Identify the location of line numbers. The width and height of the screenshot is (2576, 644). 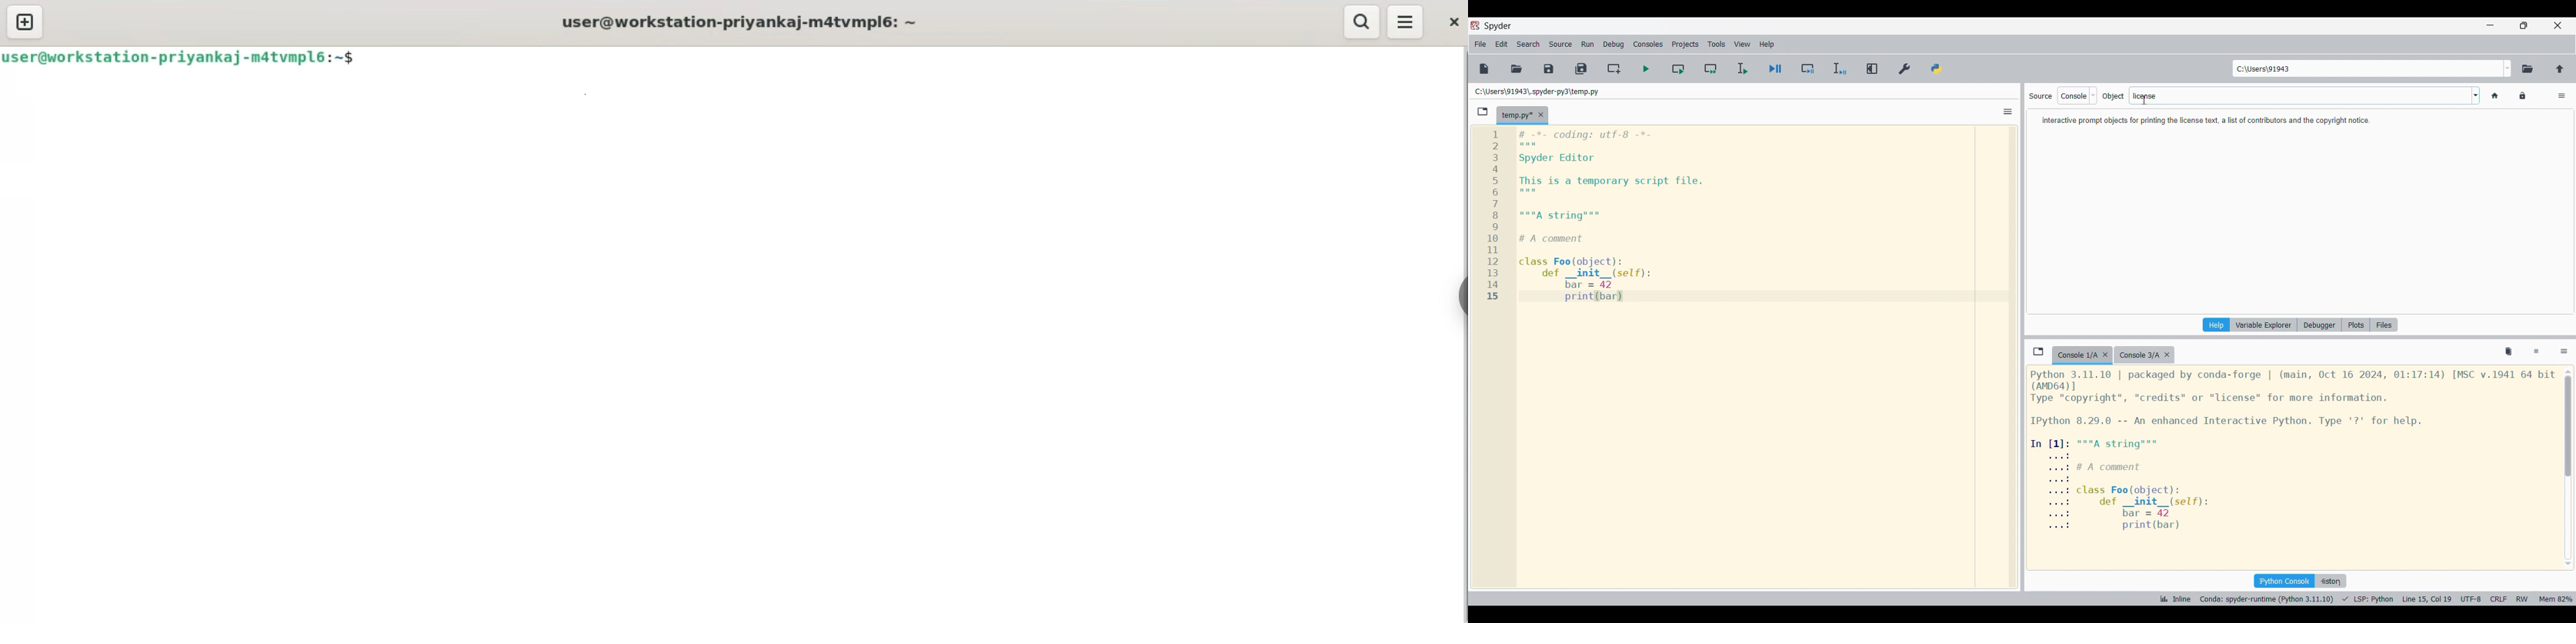
(1493, 215).